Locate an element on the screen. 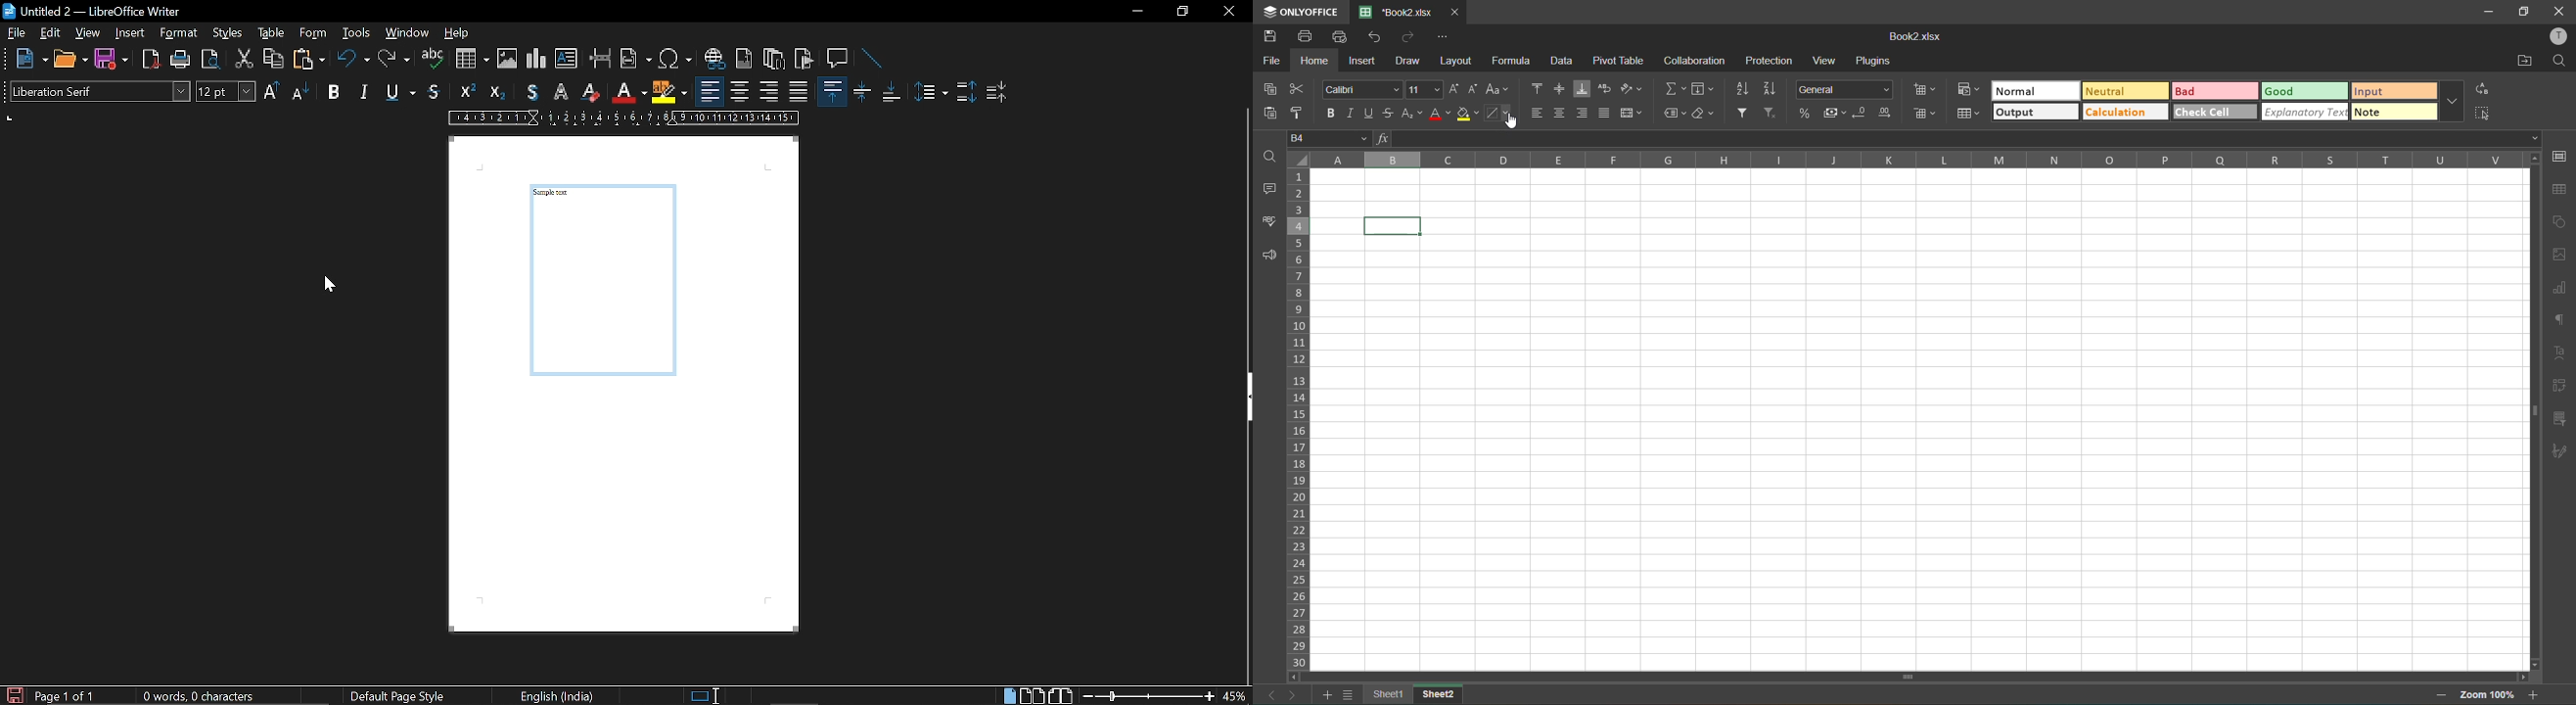  file is located at coordinates (15, 33).